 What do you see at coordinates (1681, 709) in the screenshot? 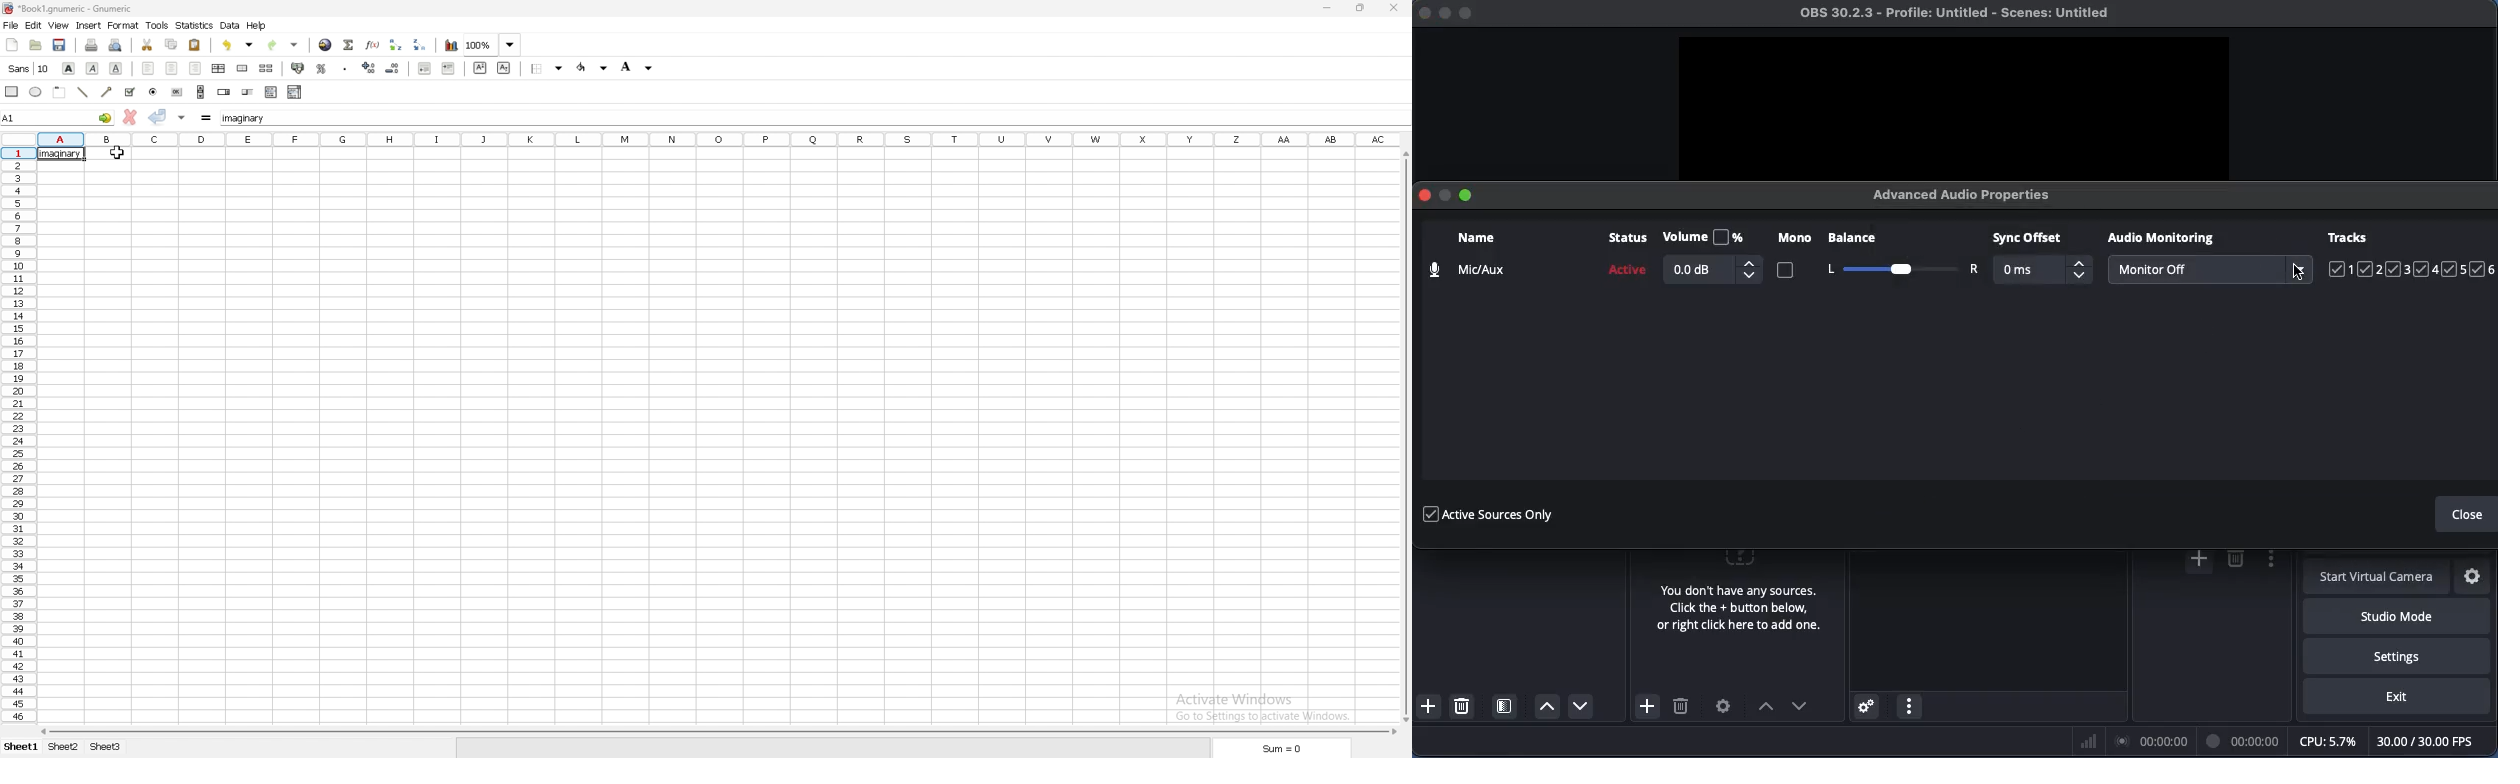
I see `Delete` at bounding box center [1681, 709].